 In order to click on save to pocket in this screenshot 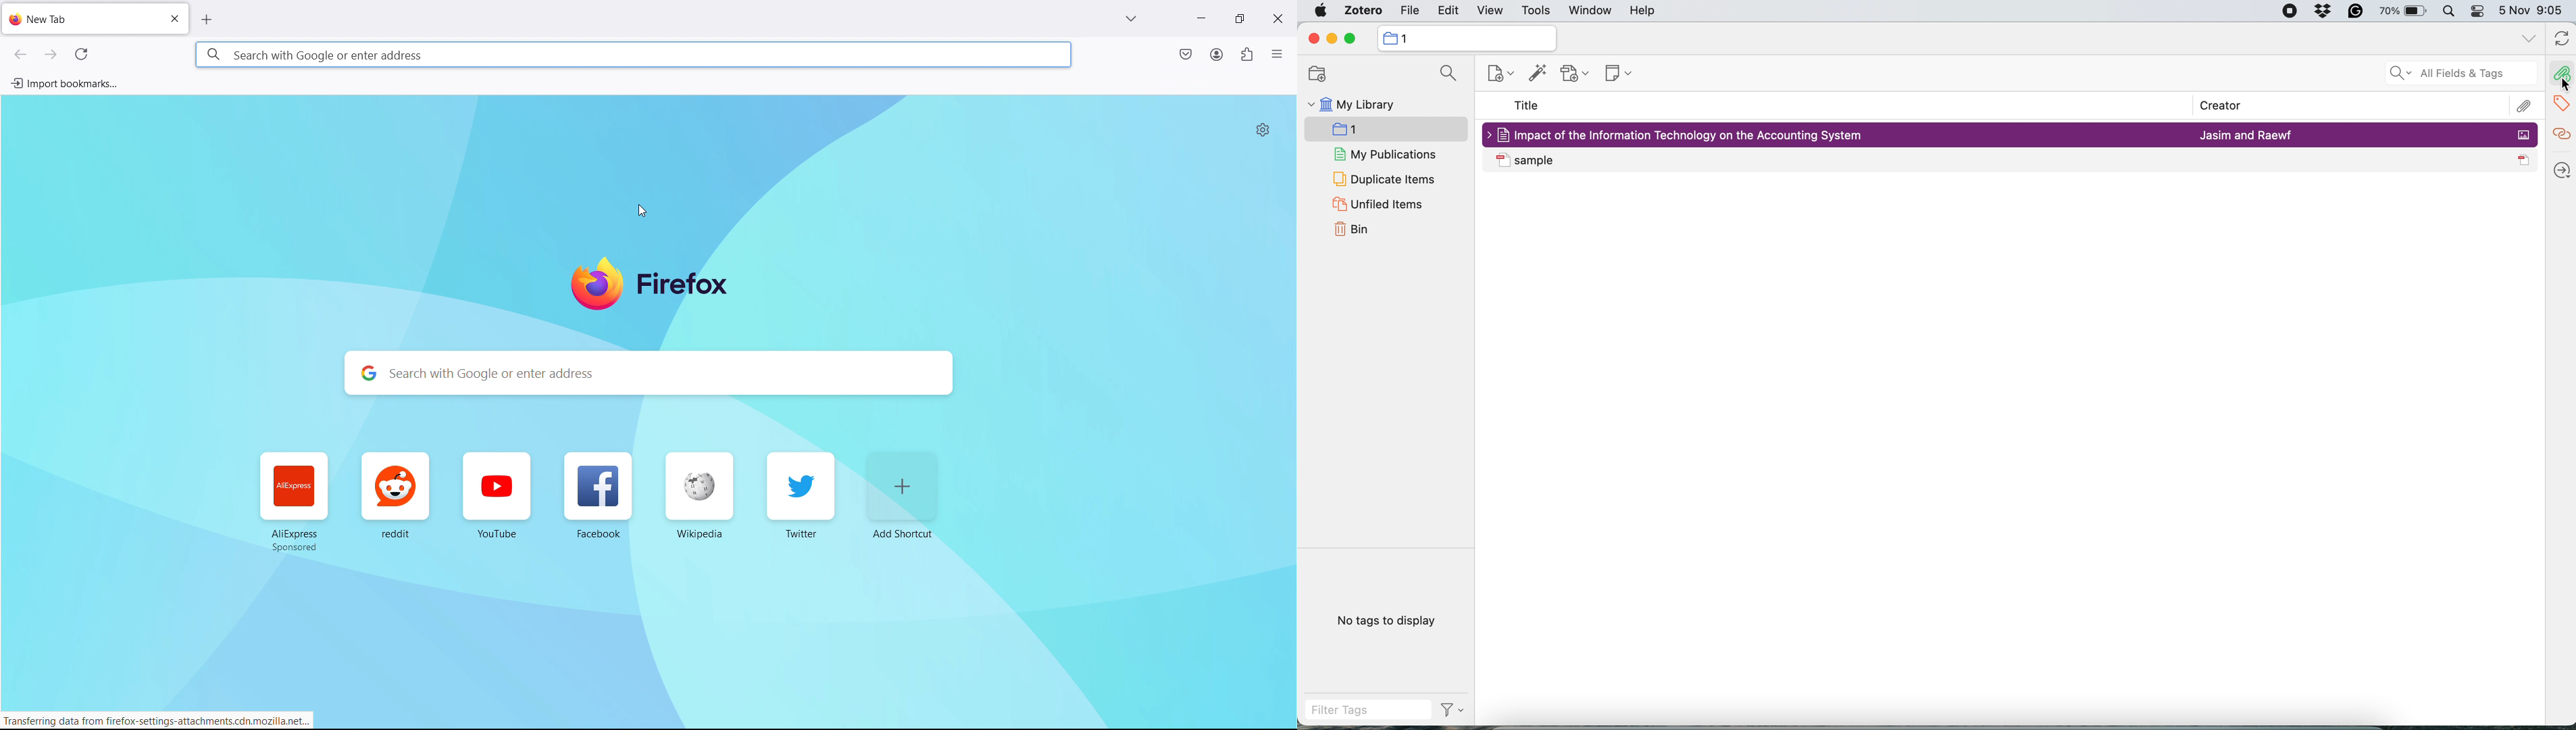, I will do `click(1186, 53)`.